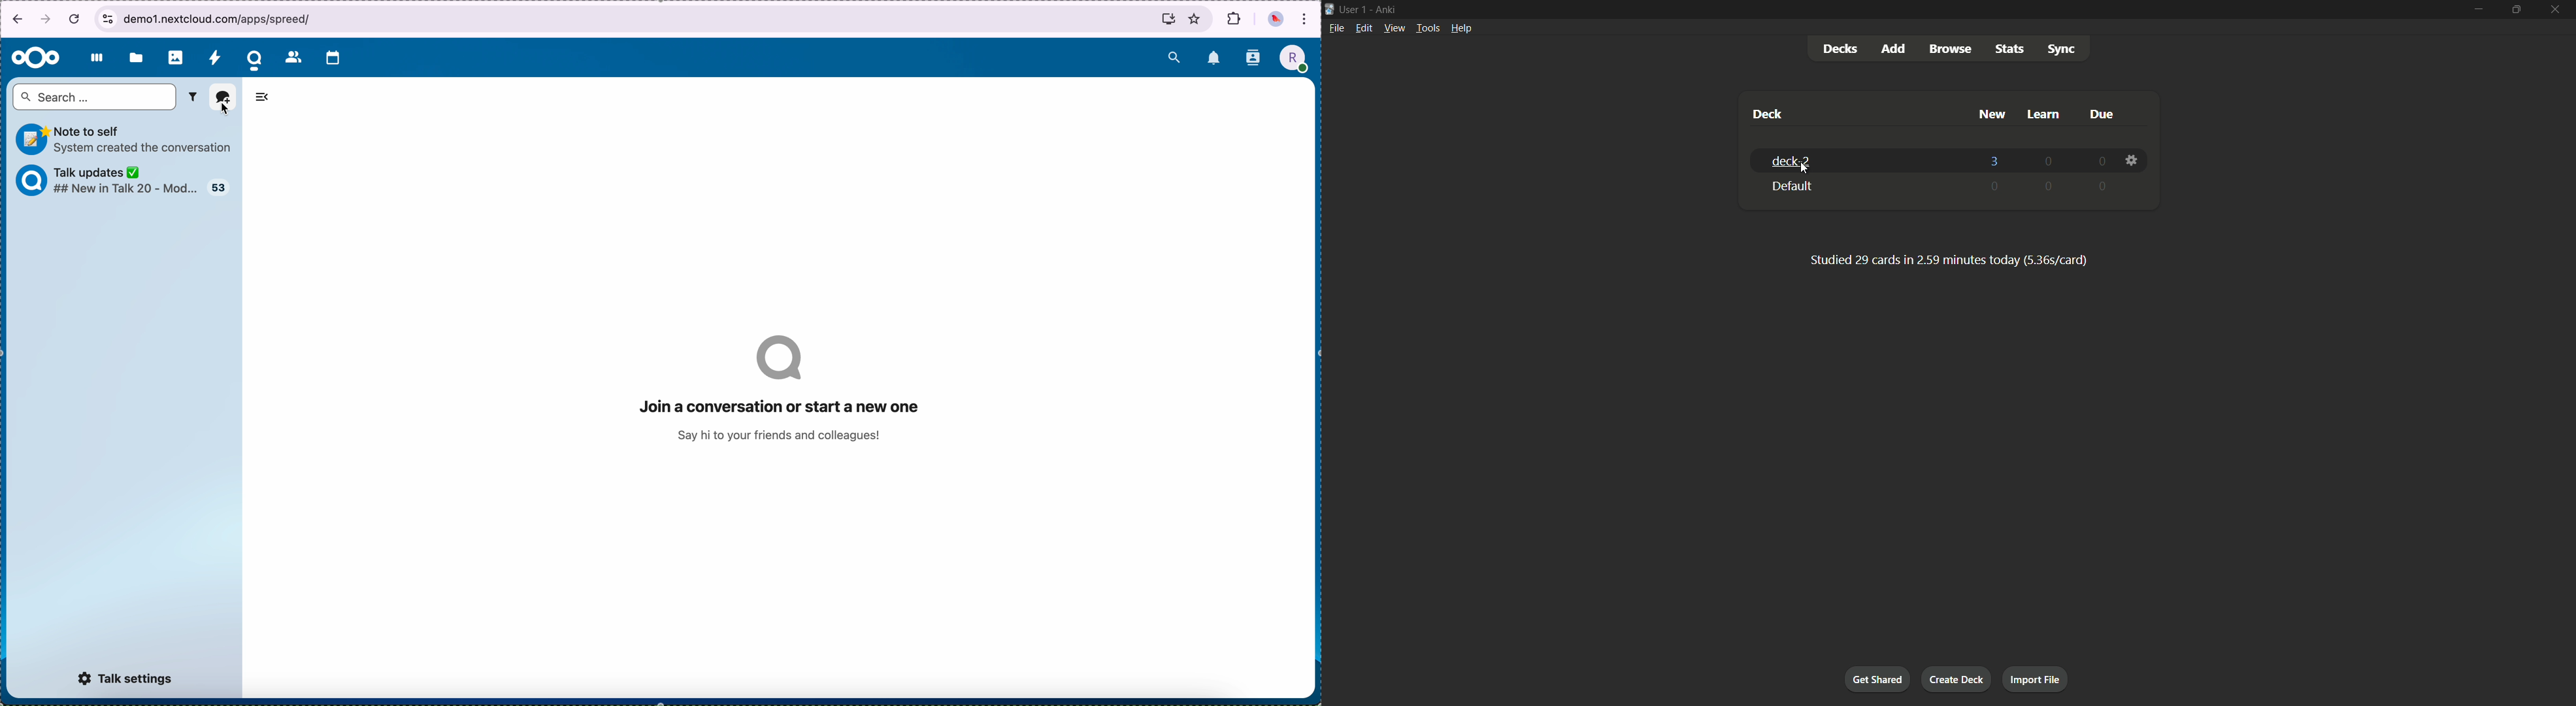  Describe the element at coordinates (1428, 28) in the screenshot. I see `tools menu` at that location.